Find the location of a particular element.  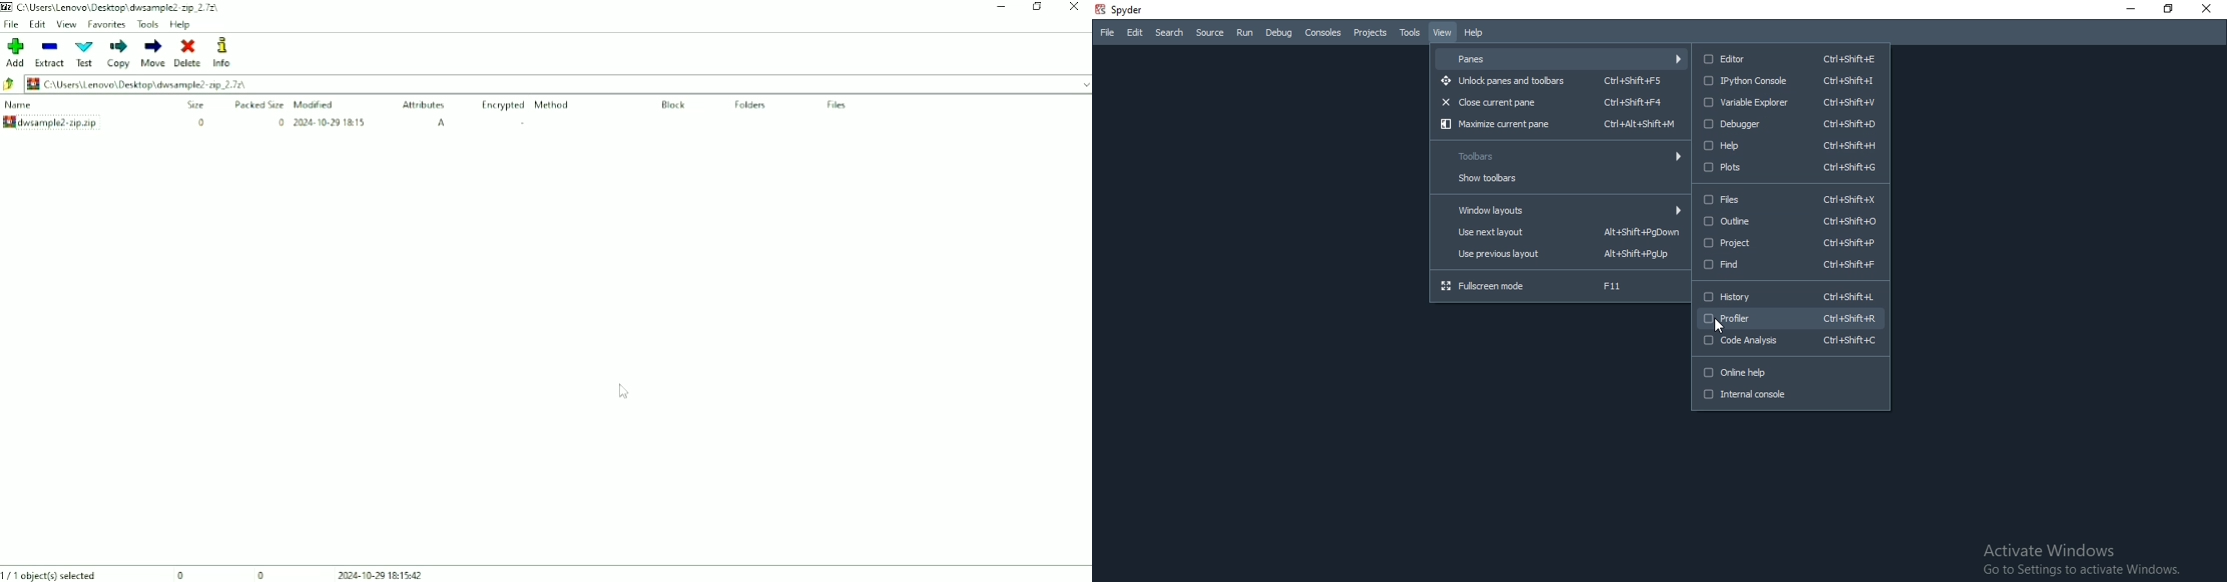

View is located at coordinates (1443, 33).